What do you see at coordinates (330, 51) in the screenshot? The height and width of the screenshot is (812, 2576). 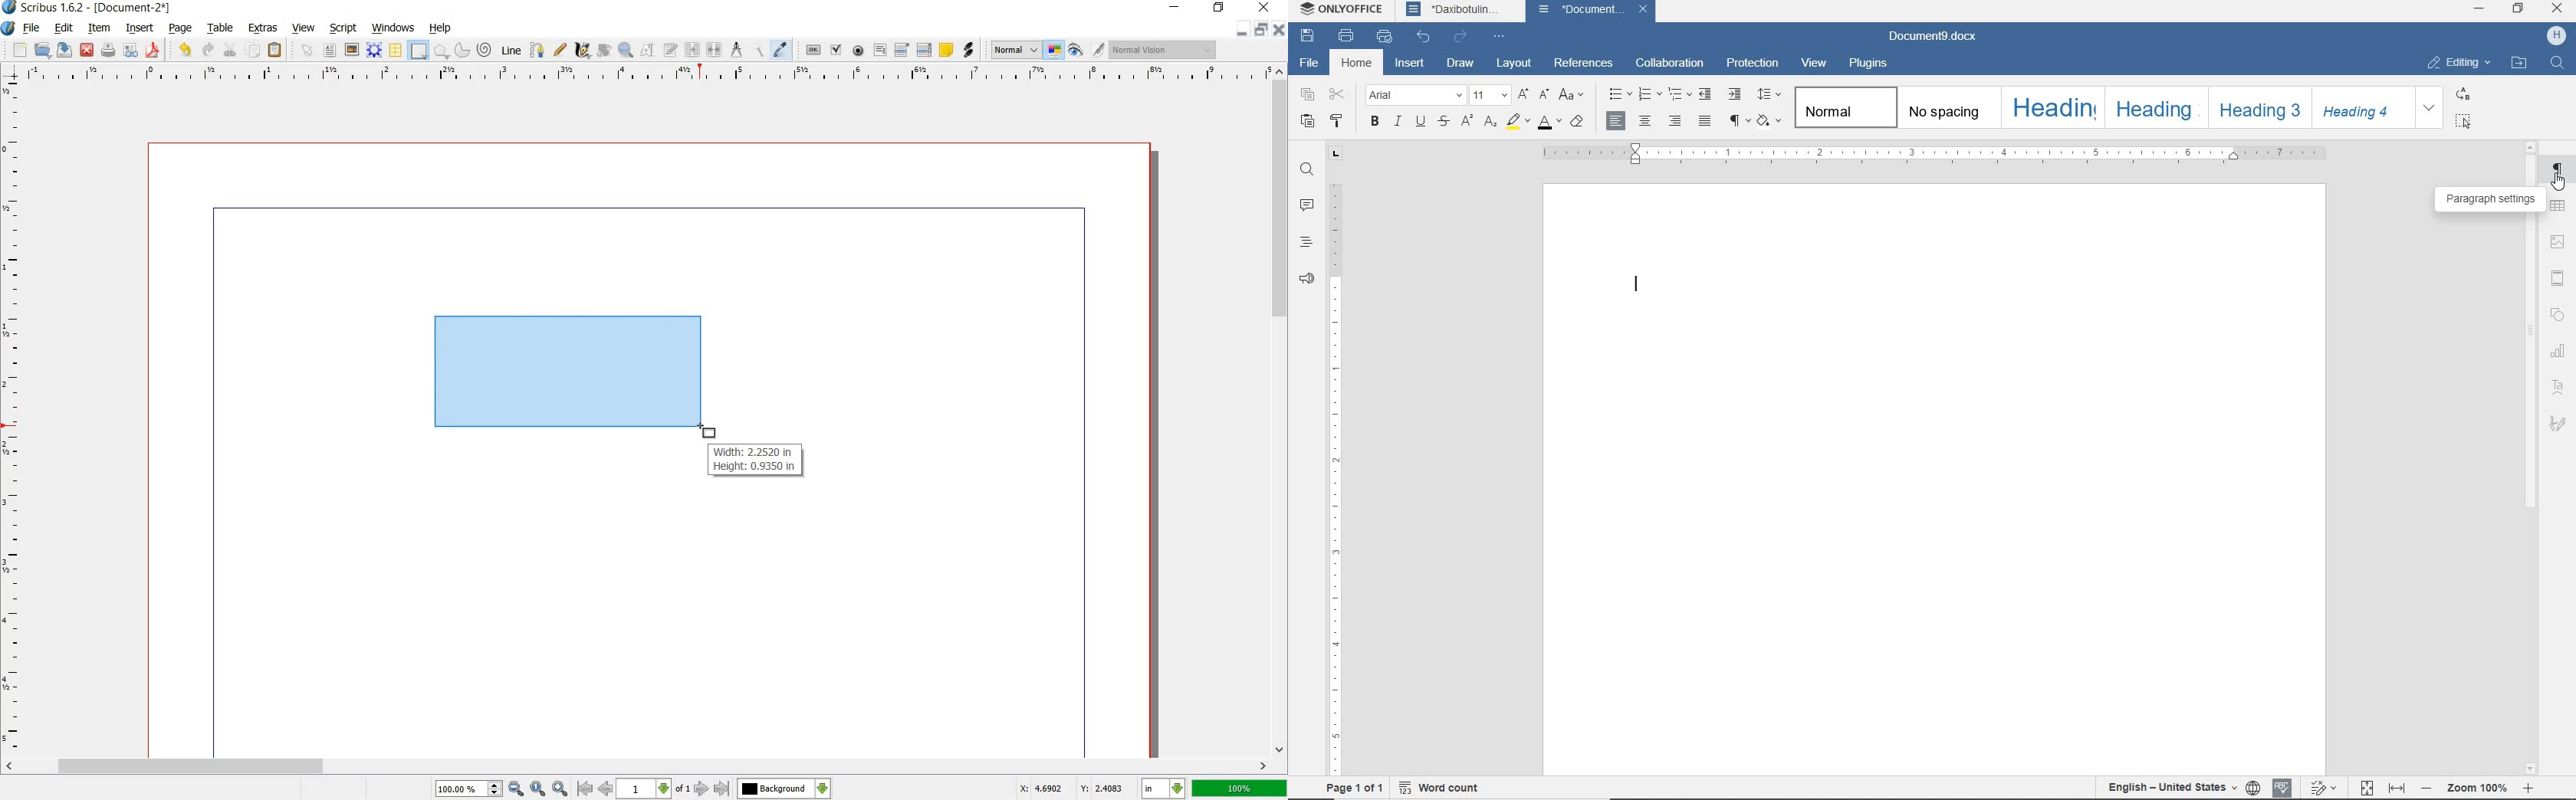 I see `TEXT FRAME` at bounding box center [330, 51].